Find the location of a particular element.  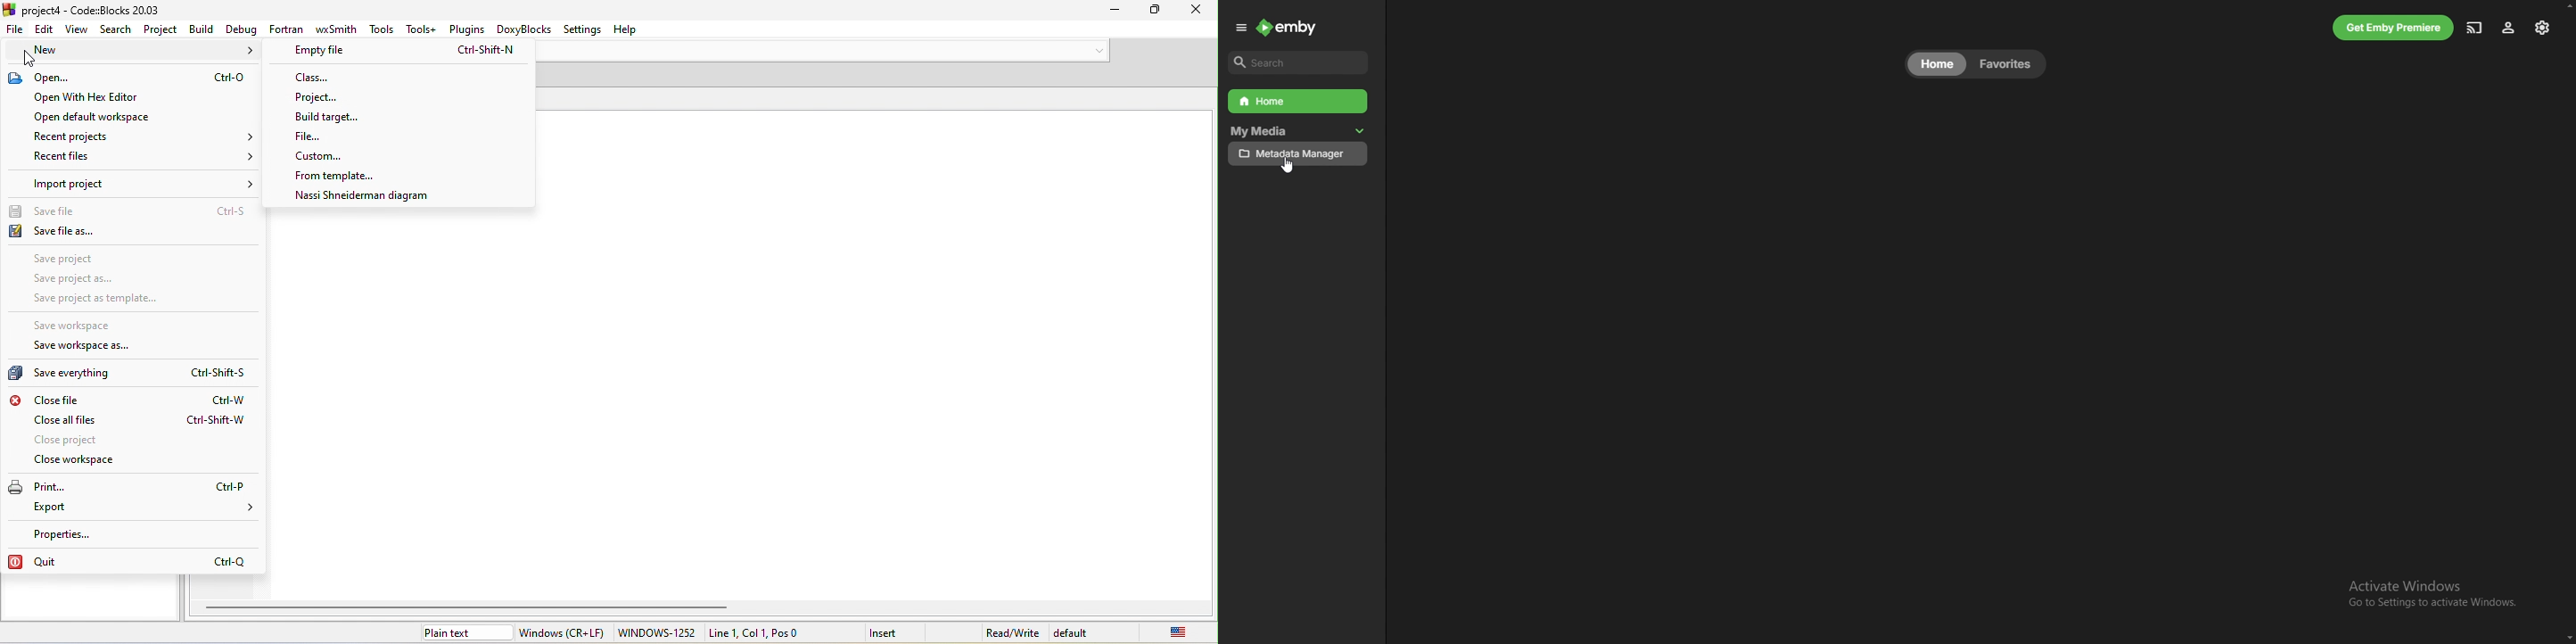

file is located at coordinates (14, 31).